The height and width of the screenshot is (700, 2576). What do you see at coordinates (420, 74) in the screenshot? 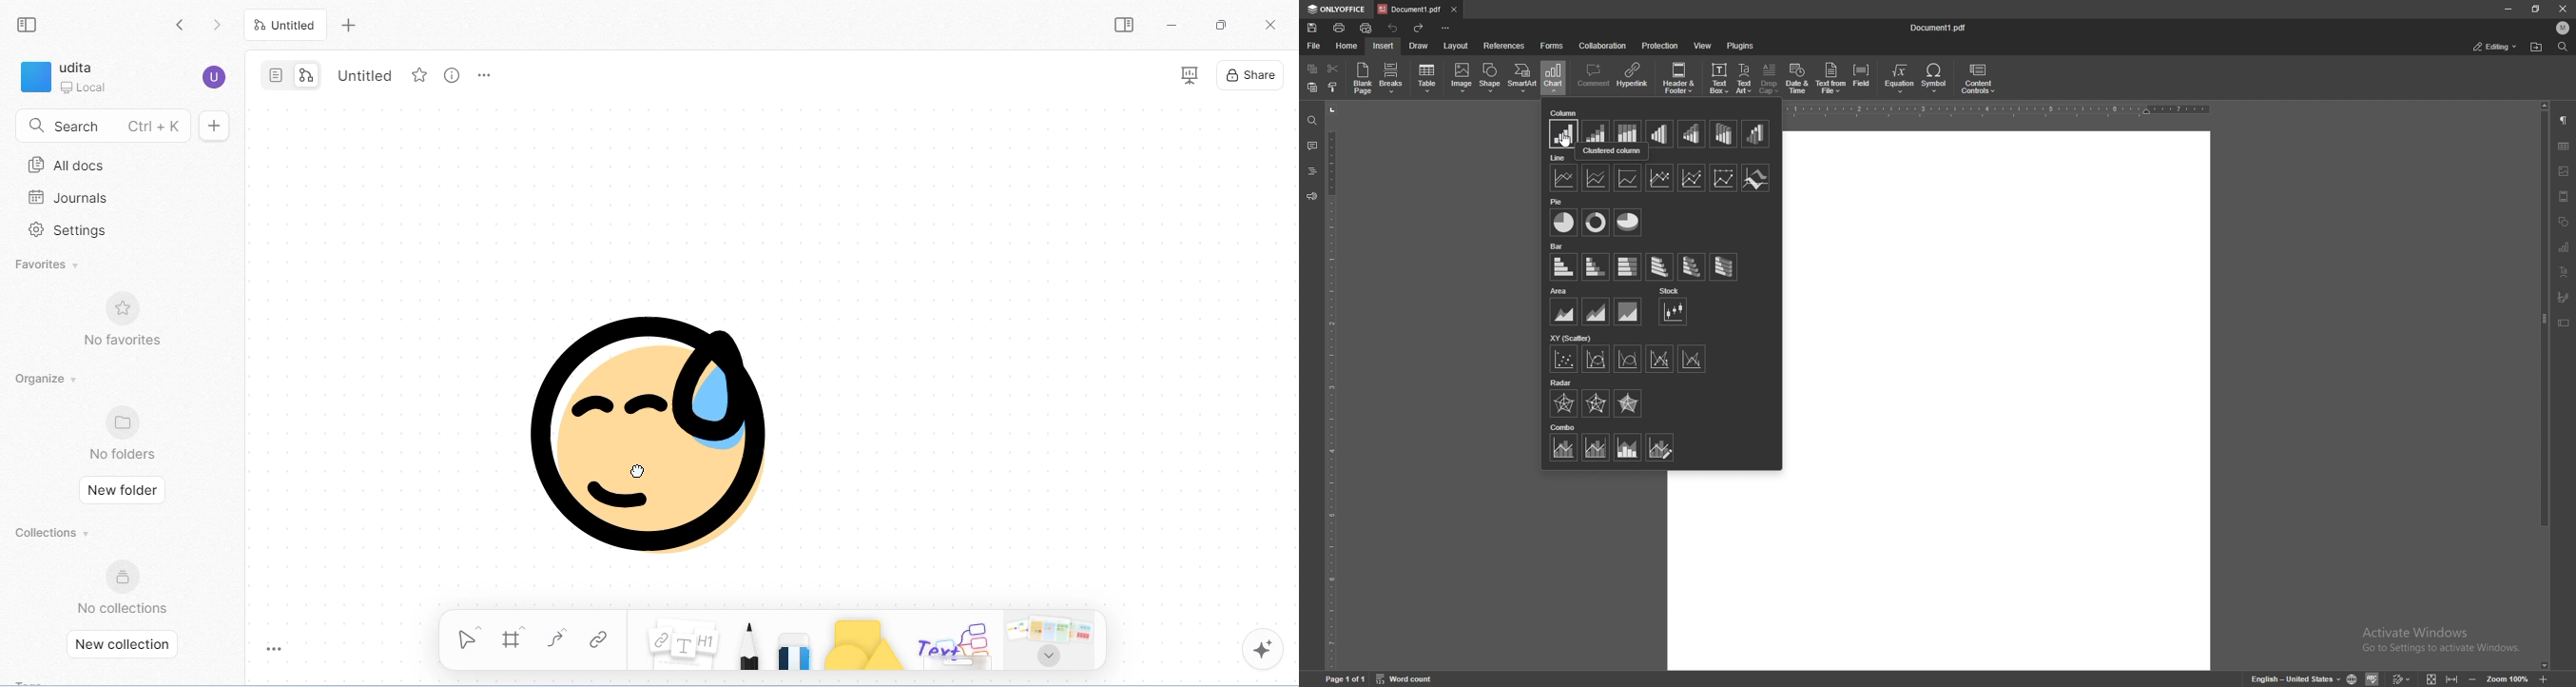
I see `add favorite` at bounding box center [420, 74].